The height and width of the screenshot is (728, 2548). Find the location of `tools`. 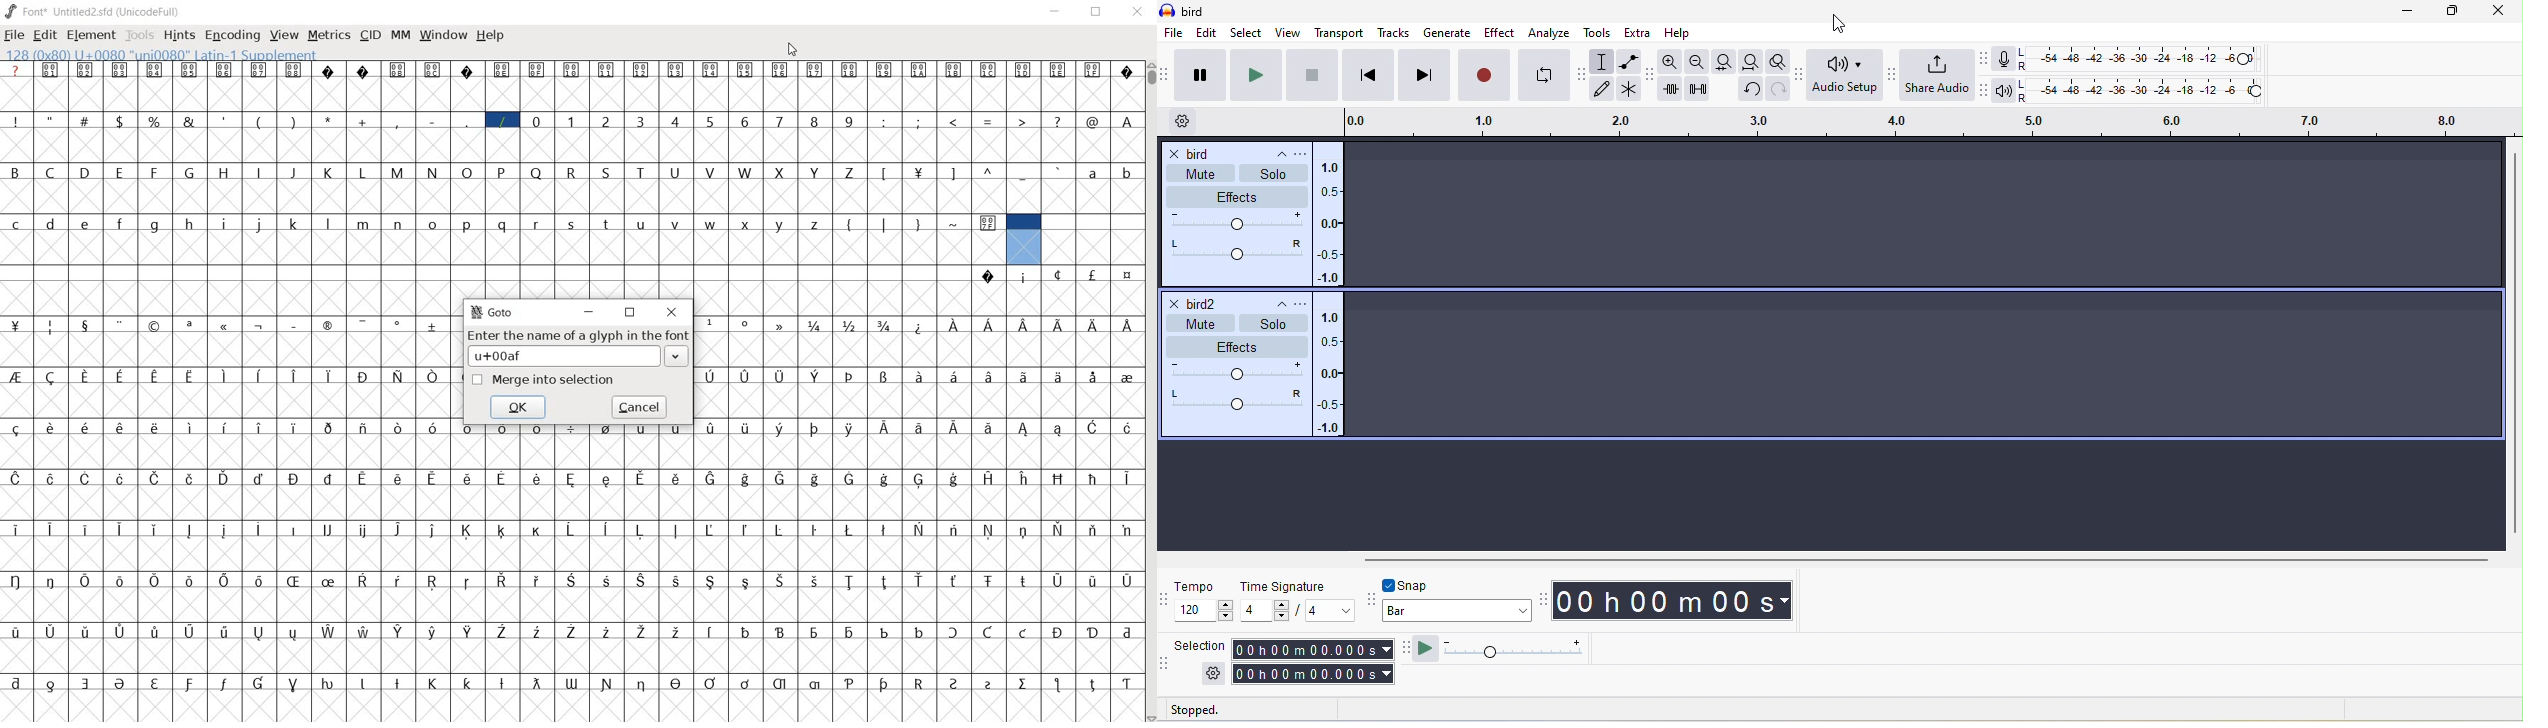

tools is located at coordinates (1595, 33).